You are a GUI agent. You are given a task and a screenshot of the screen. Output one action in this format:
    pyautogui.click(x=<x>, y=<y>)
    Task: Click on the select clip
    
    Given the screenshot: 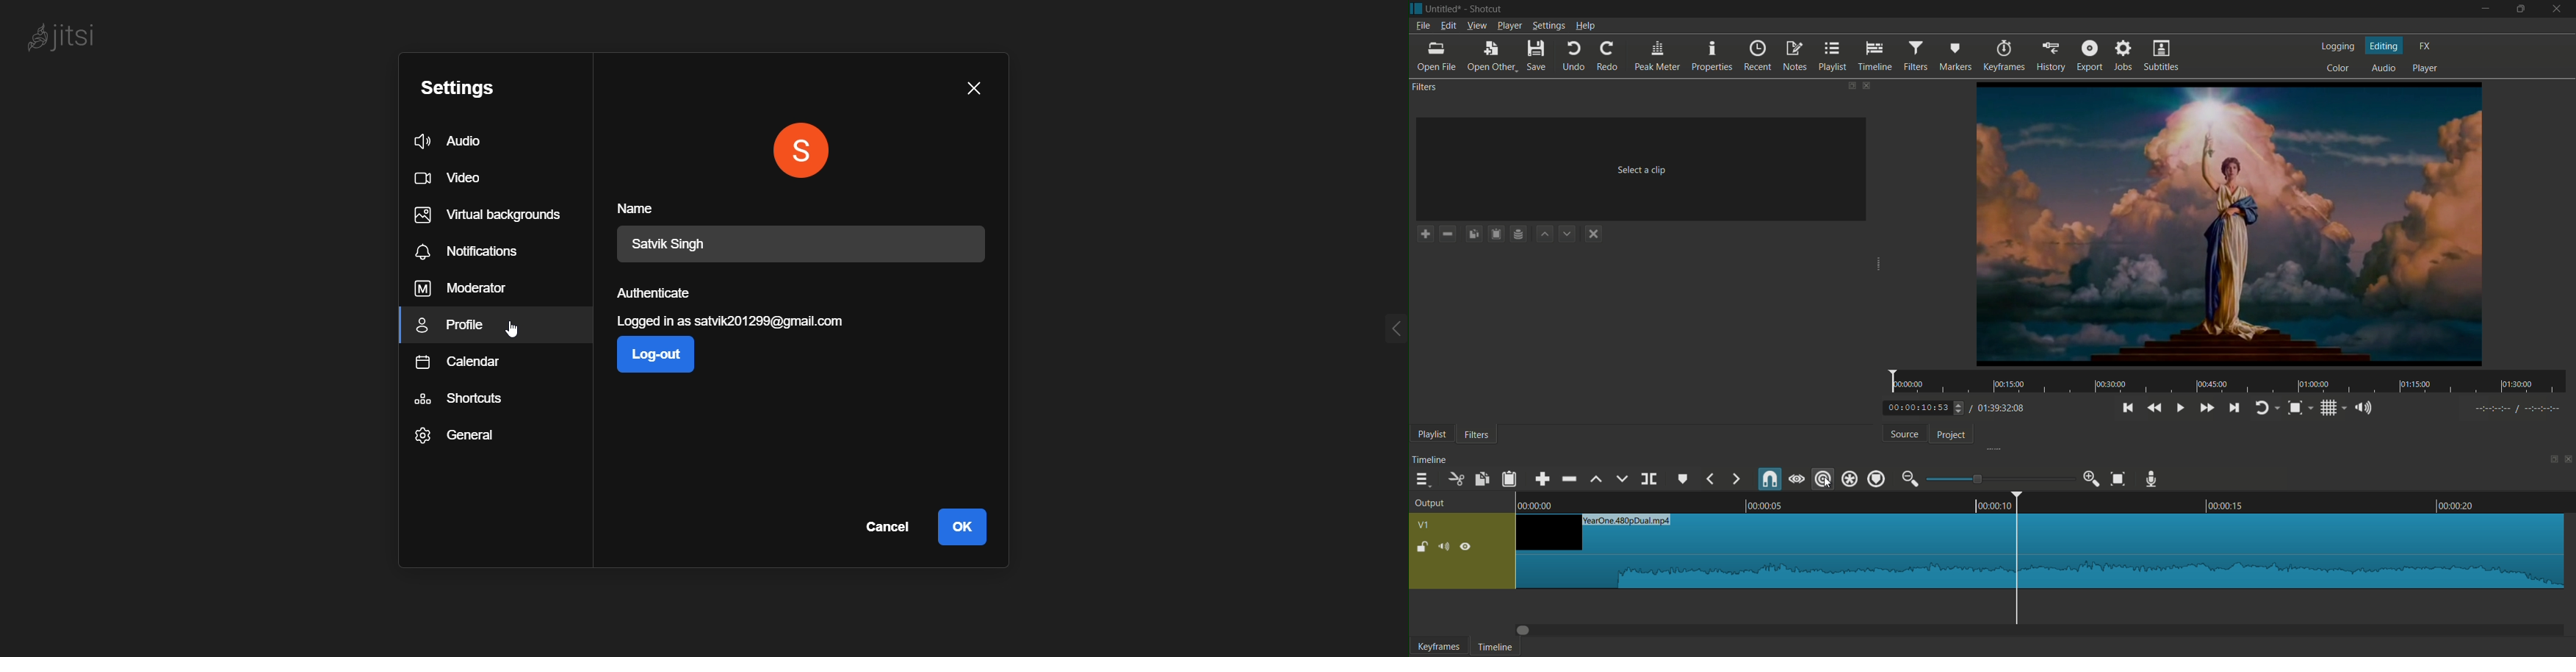 What is the action you would take?
    pyautogui.click(x=1644, y=170)
    